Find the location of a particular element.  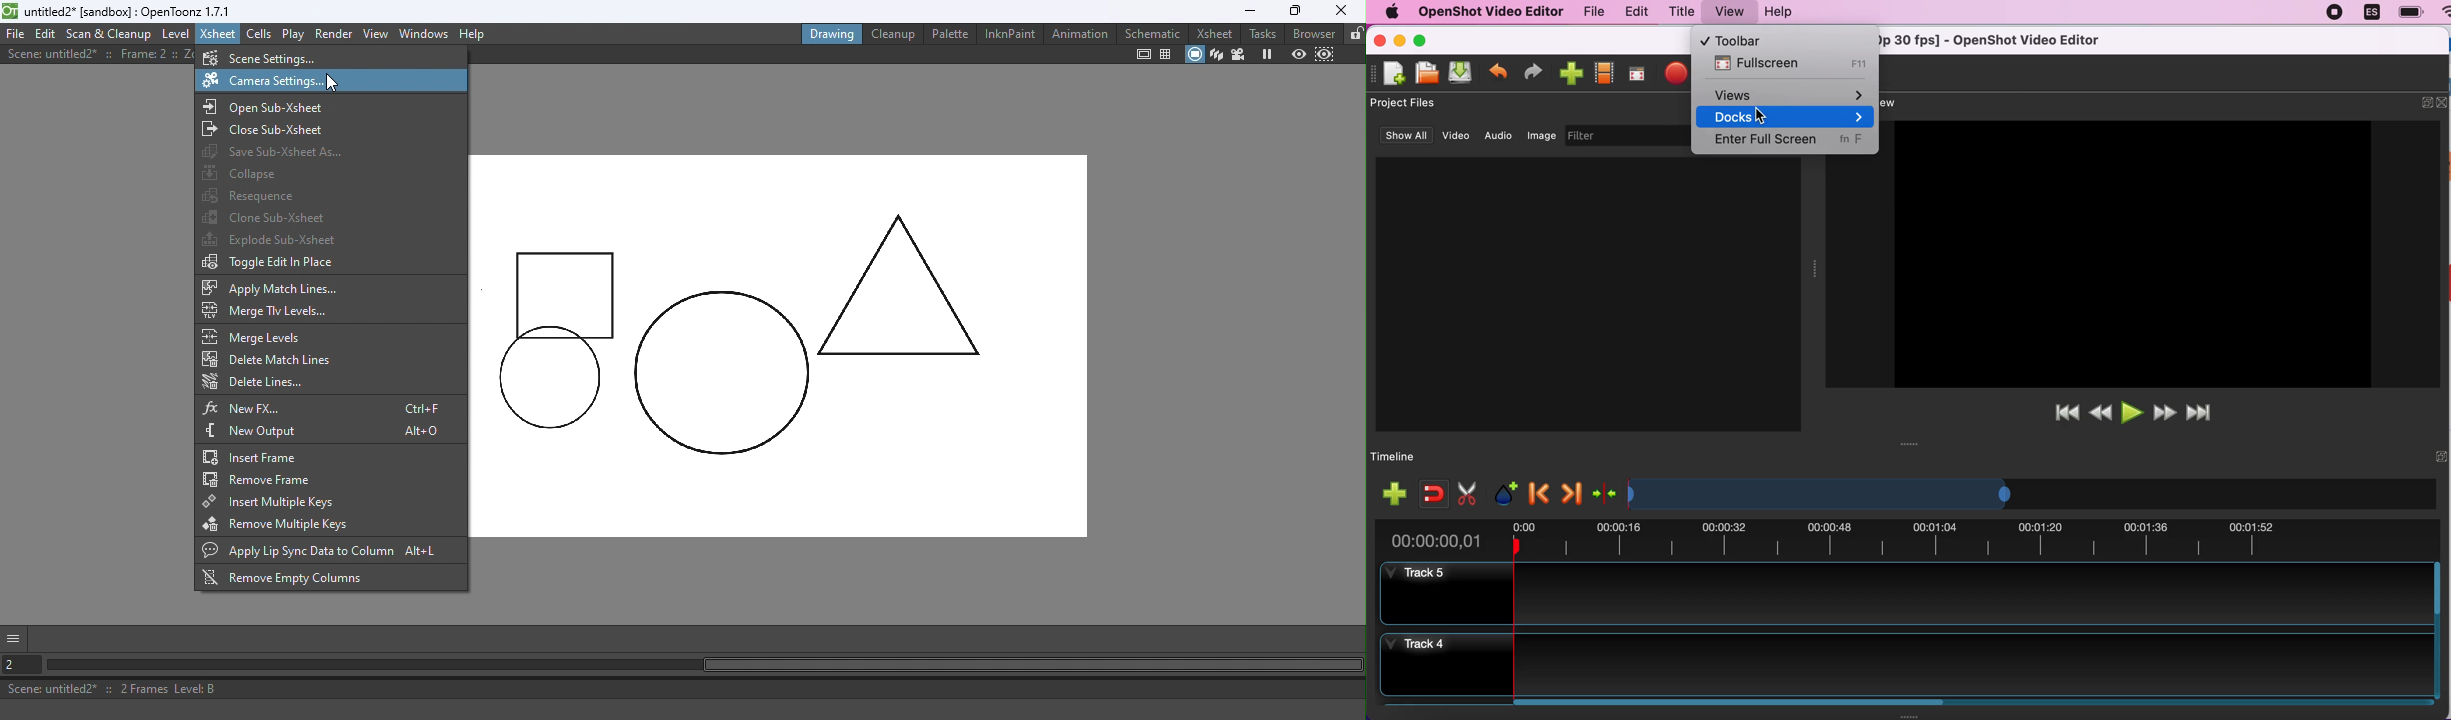

cut is located at coordinates (1467, 493).